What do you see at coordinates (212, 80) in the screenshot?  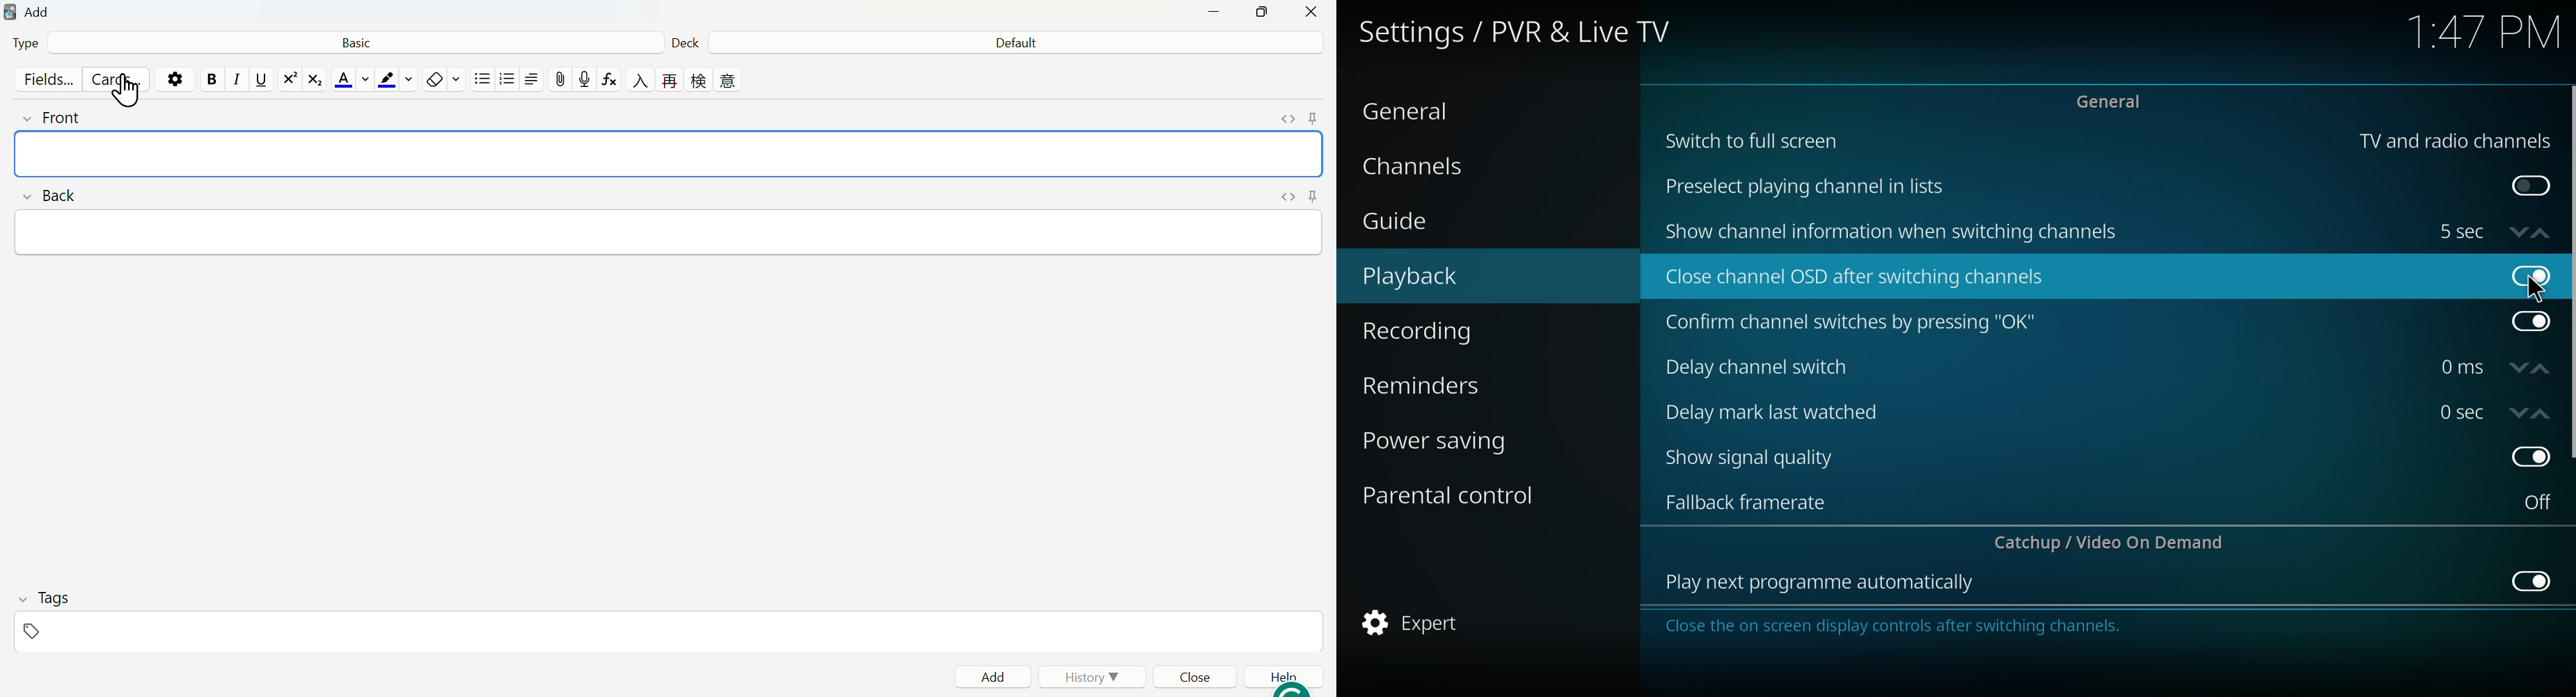 I see `Bold text` at bounding box center [212, 80].